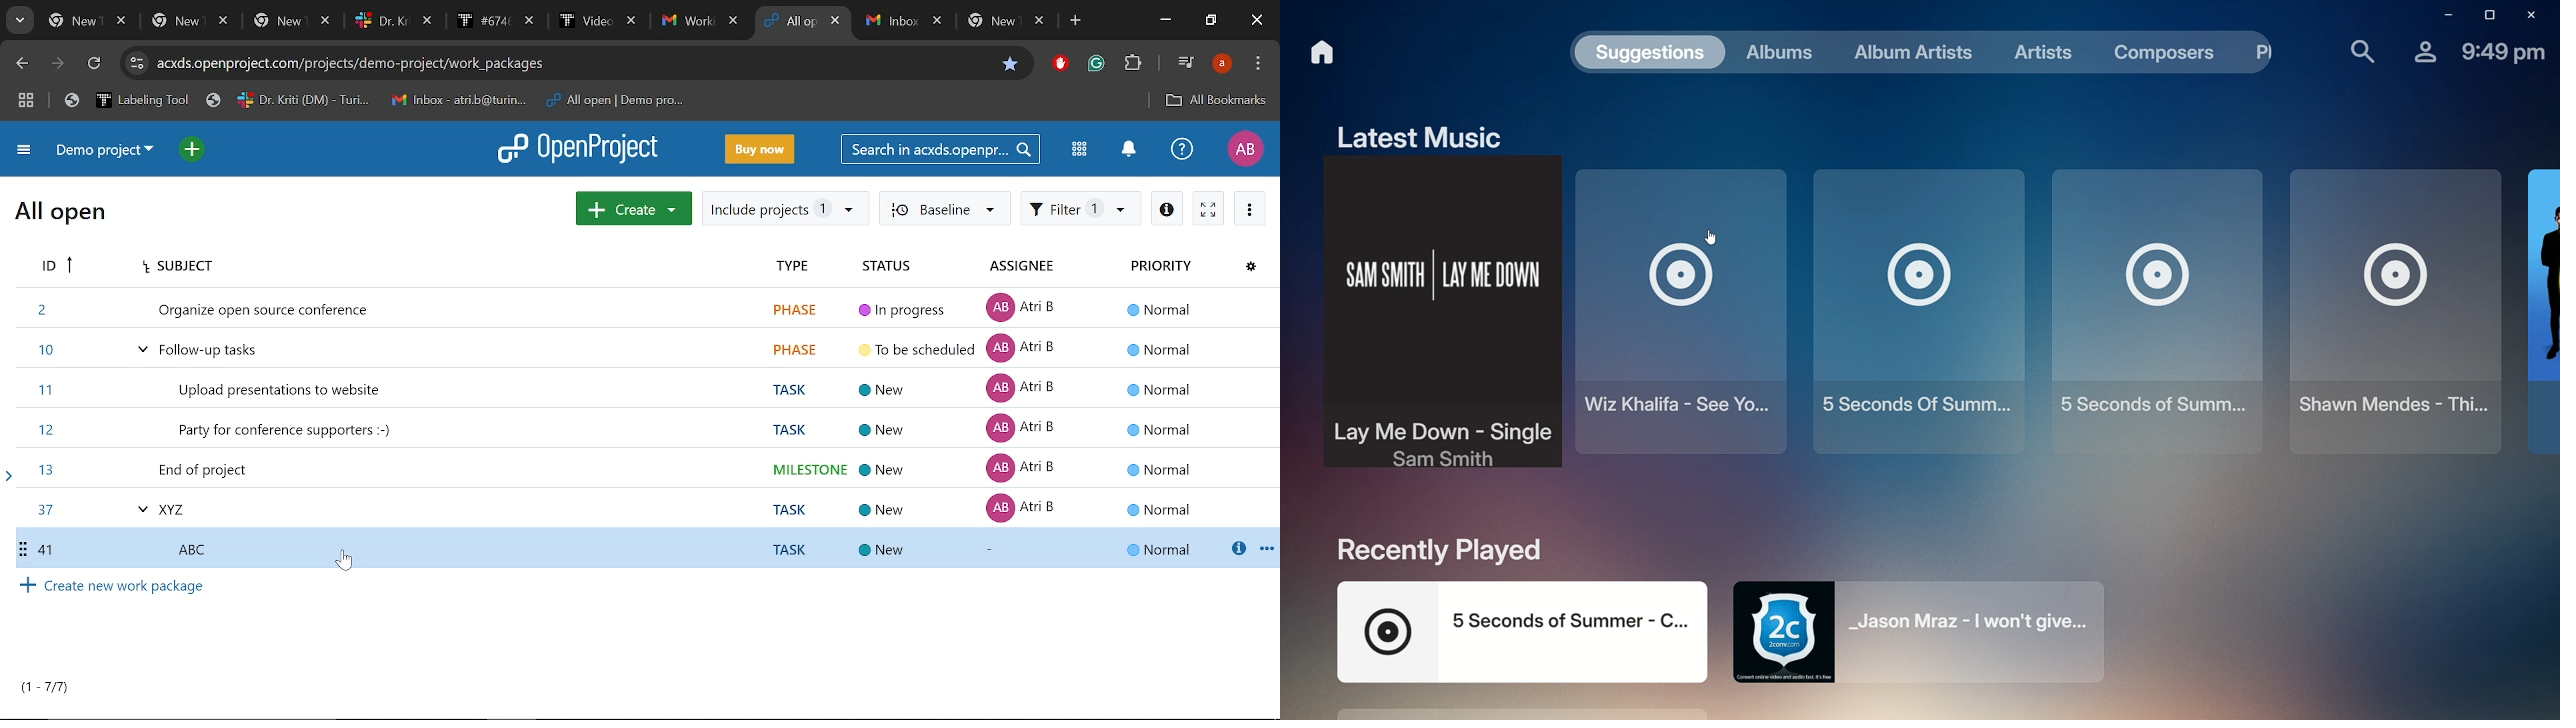  I want to click on priority, so click(1155, 405).